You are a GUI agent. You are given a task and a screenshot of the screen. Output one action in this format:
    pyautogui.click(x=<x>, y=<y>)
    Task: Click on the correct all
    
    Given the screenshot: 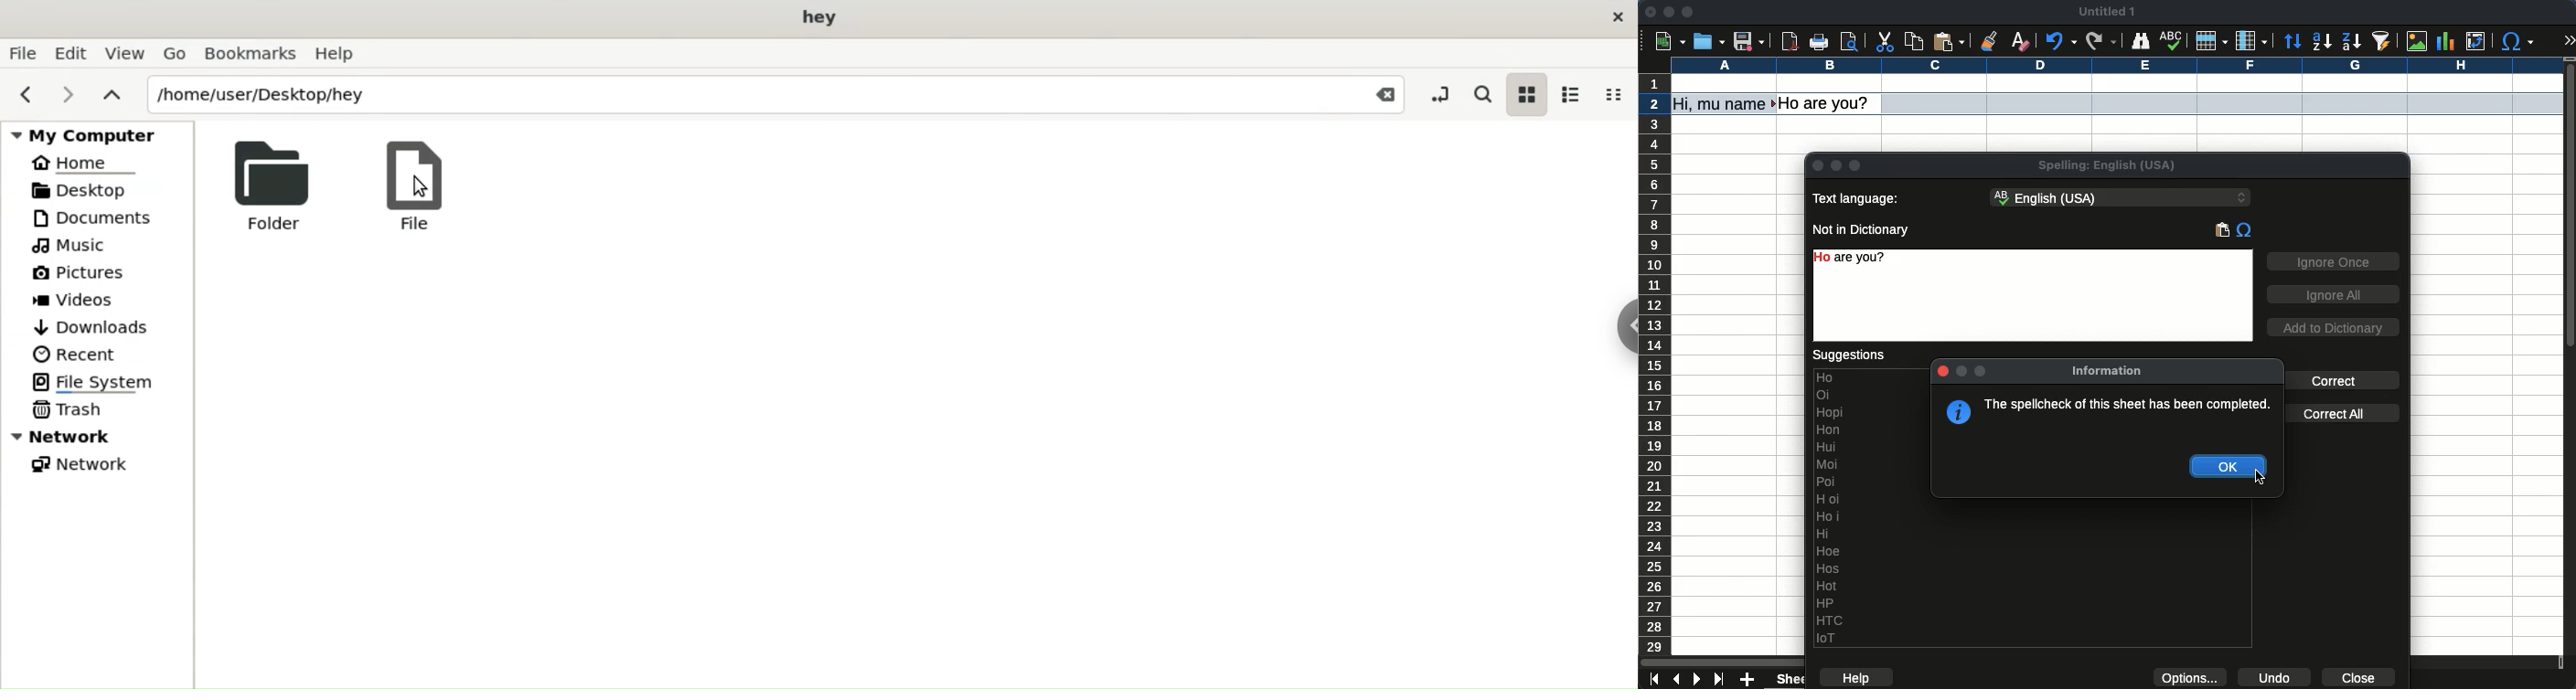 What is the action you would take?
    pyautogui.click(x=2346, y=413)
    